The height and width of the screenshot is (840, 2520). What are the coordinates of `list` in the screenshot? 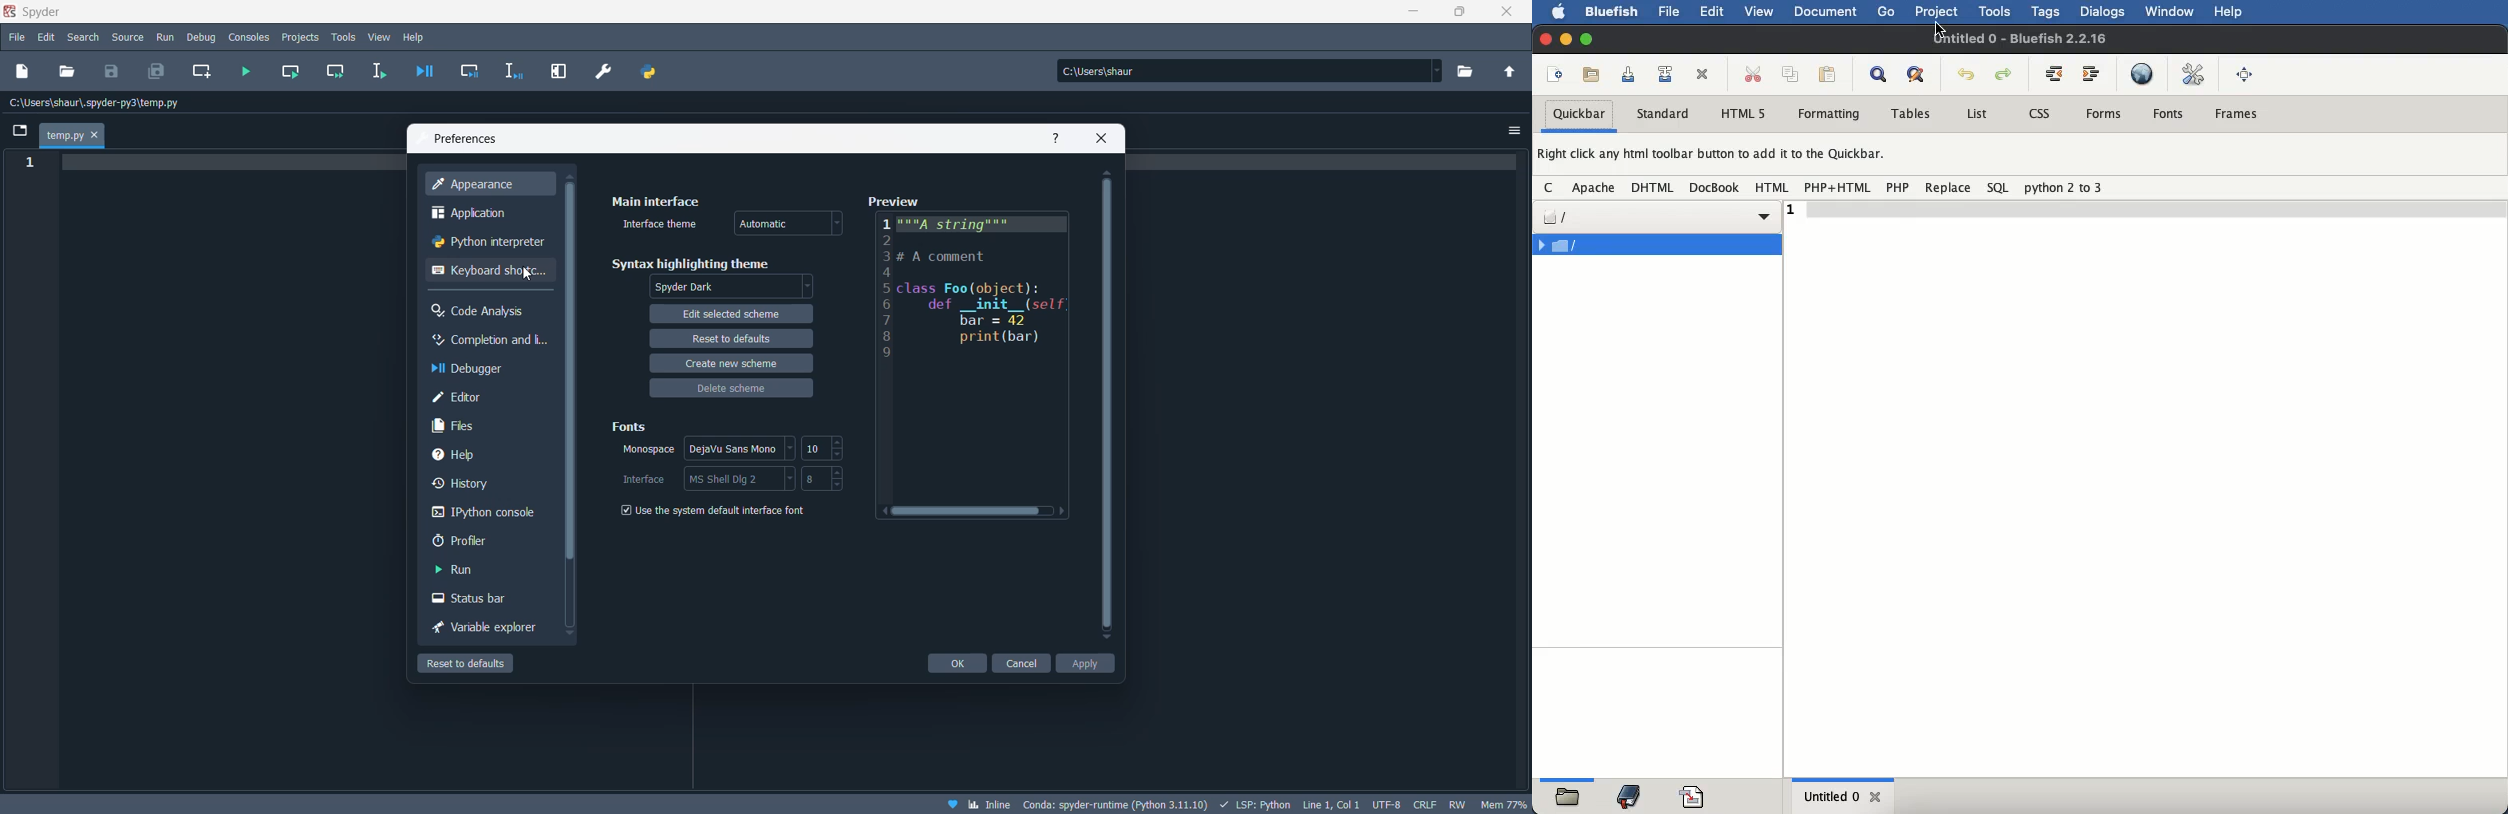 It's located at (1975, 114).